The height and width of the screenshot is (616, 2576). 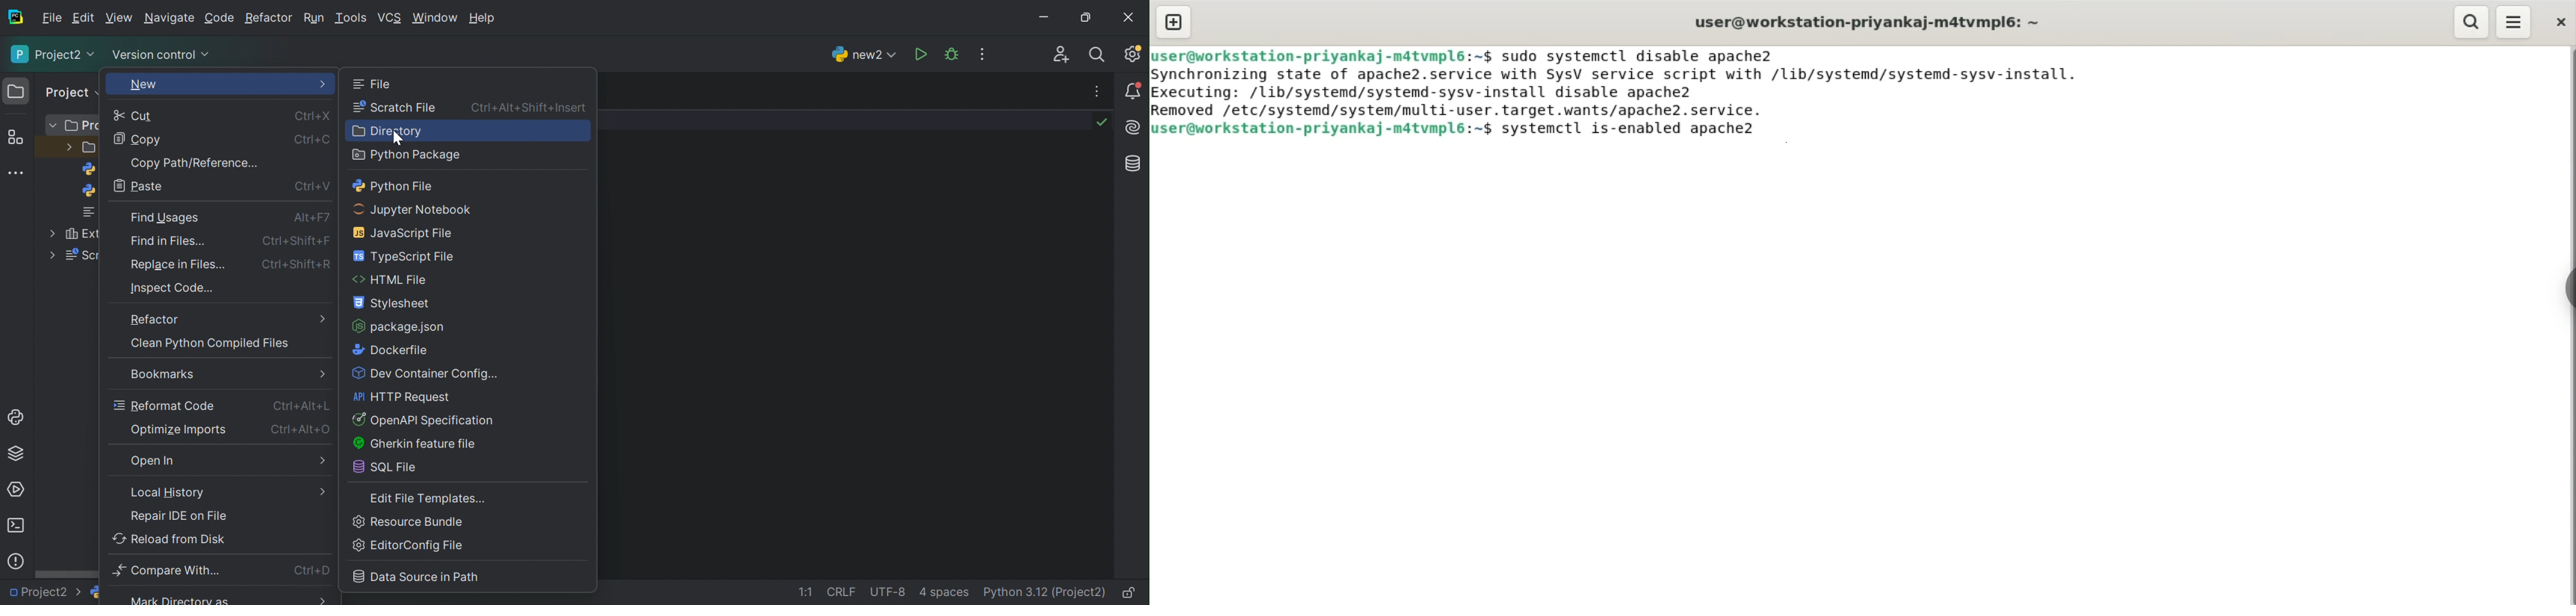 I want to click on Tools, so click(x=353, y=18).